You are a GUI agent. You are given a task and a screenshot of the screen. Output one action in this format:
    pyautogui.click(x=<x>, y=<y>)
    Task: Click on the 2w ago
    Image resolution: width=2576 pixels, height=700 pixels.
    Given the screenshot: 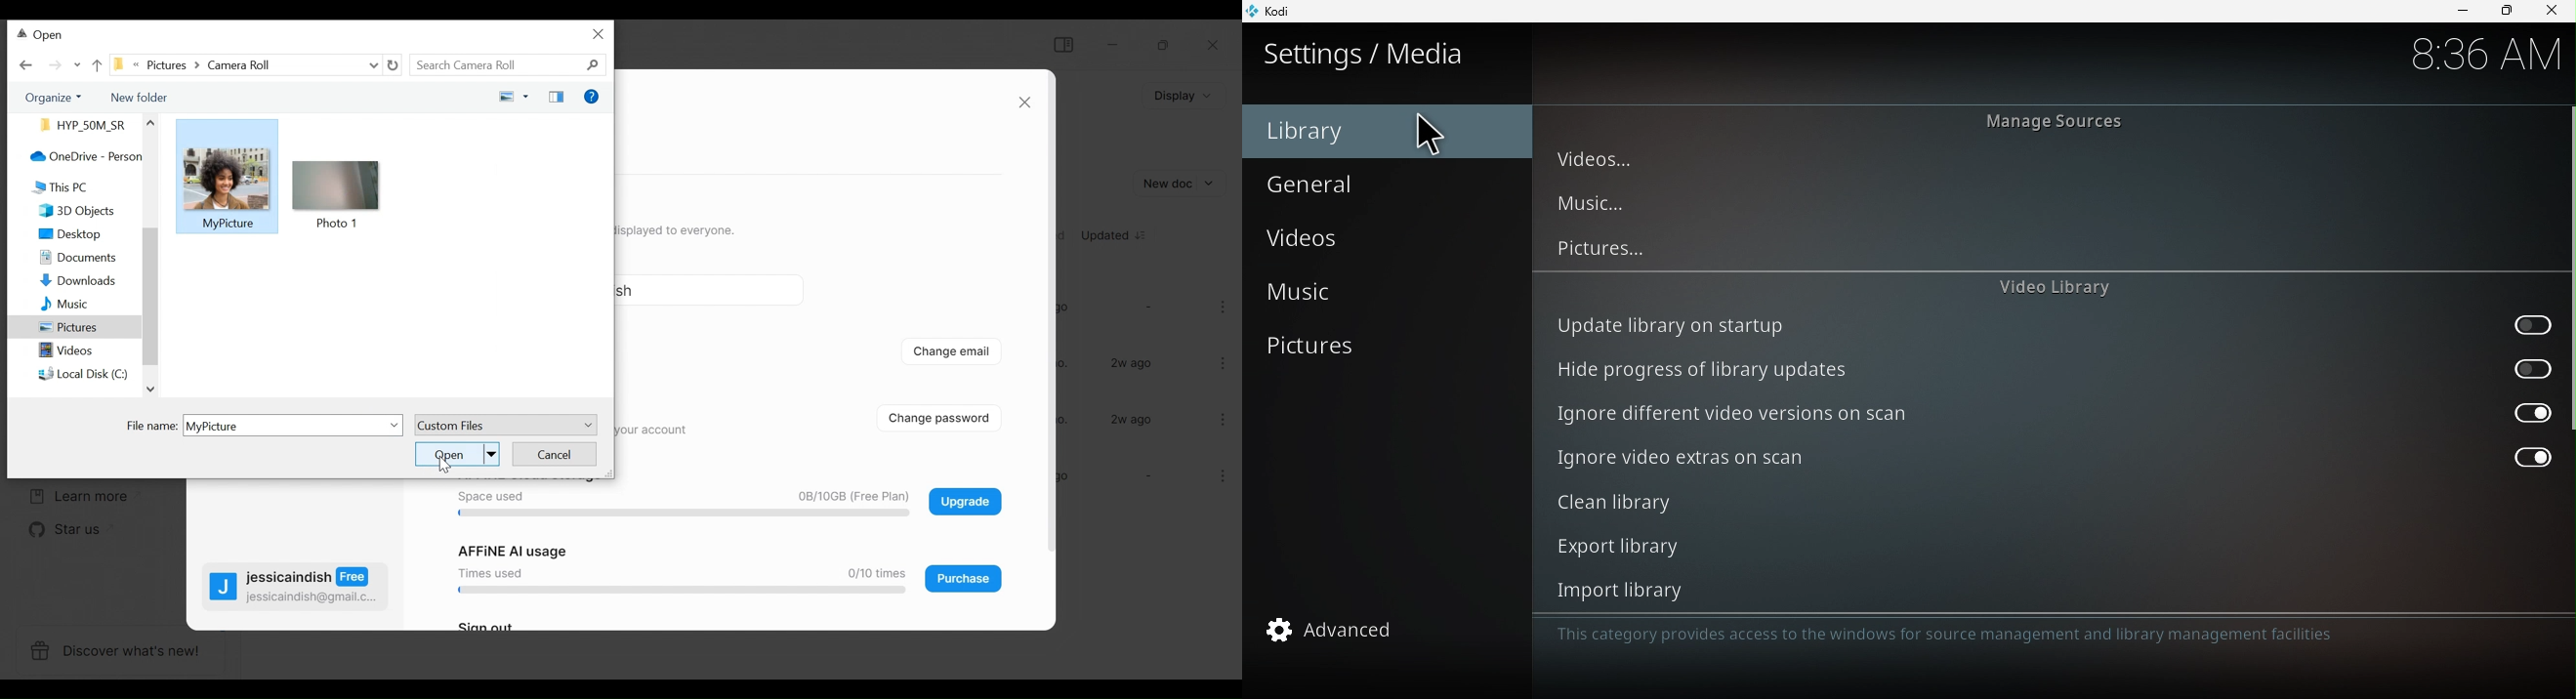 What is the action you would take?
    pyautogui.click(x=1134, y=364)
    